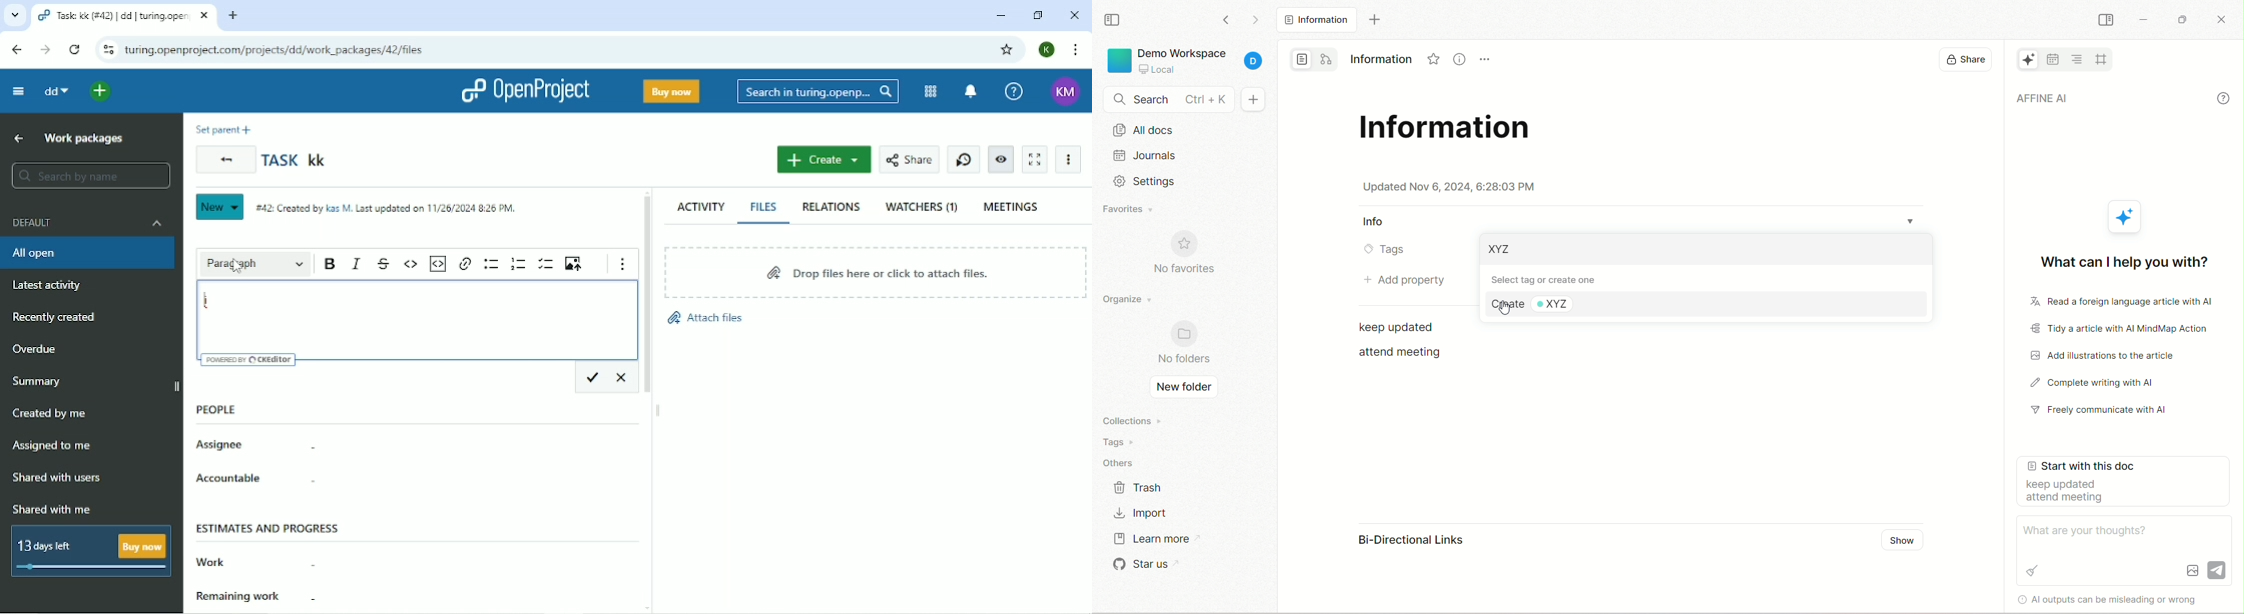 The height and width of the screenshot is (616, 2268). What do you see at coordinates (2126, 482) in the screenshot?
I see `start with this doc` at bounding box center [2126, 482].